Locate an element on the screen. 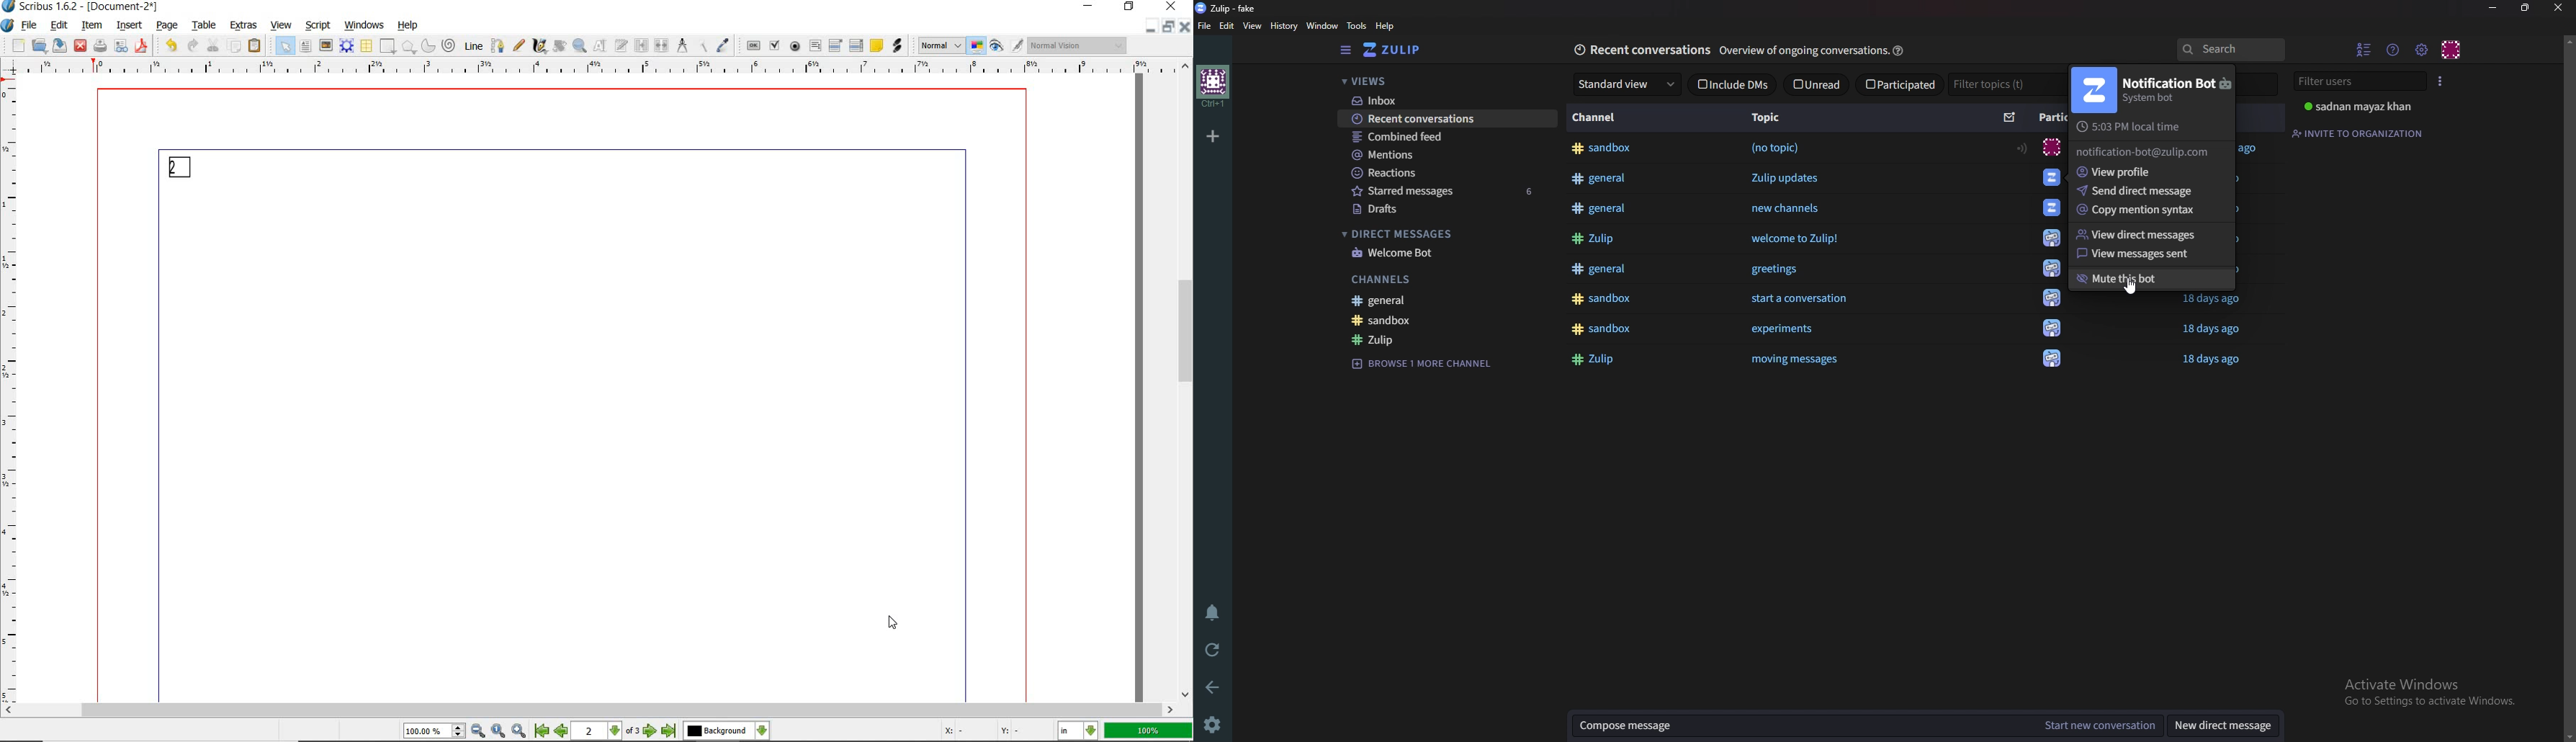 This screenshot has height=756, width=2576. edit text with story editor is located at coordinates (622, 45).